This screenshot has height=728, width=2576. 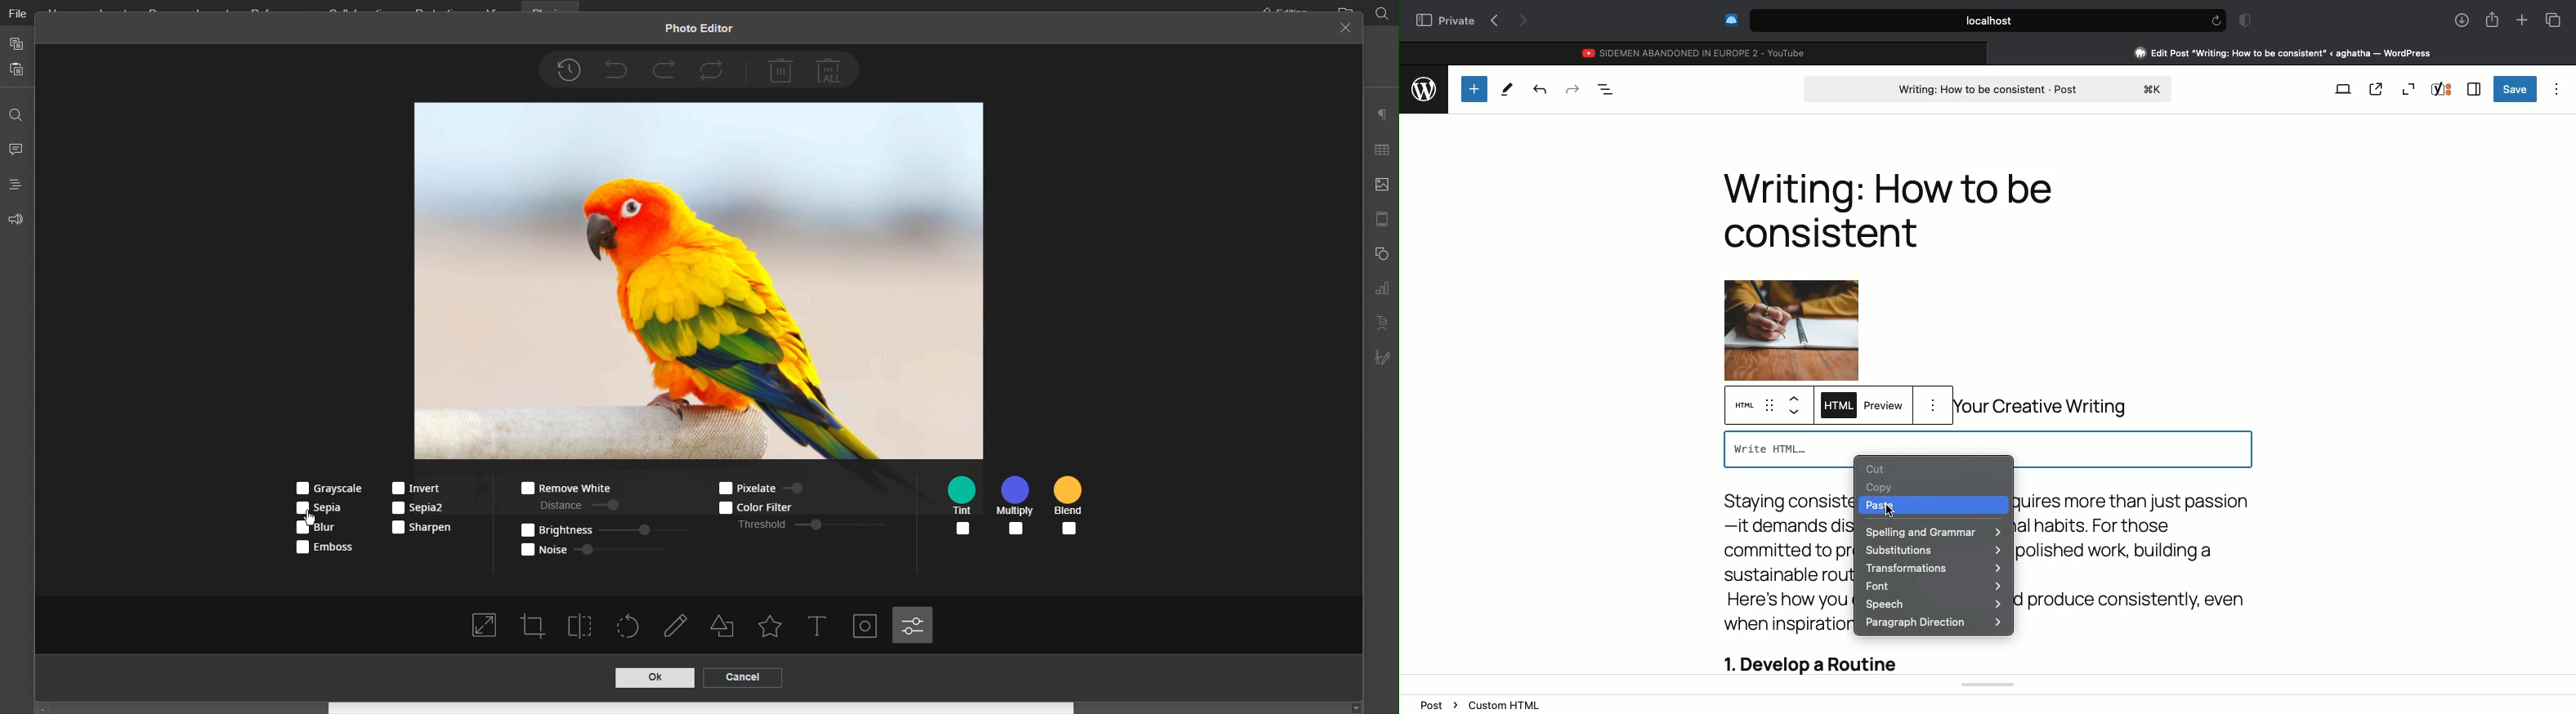 I want to click on Sepia, so click(x=324, y=507).